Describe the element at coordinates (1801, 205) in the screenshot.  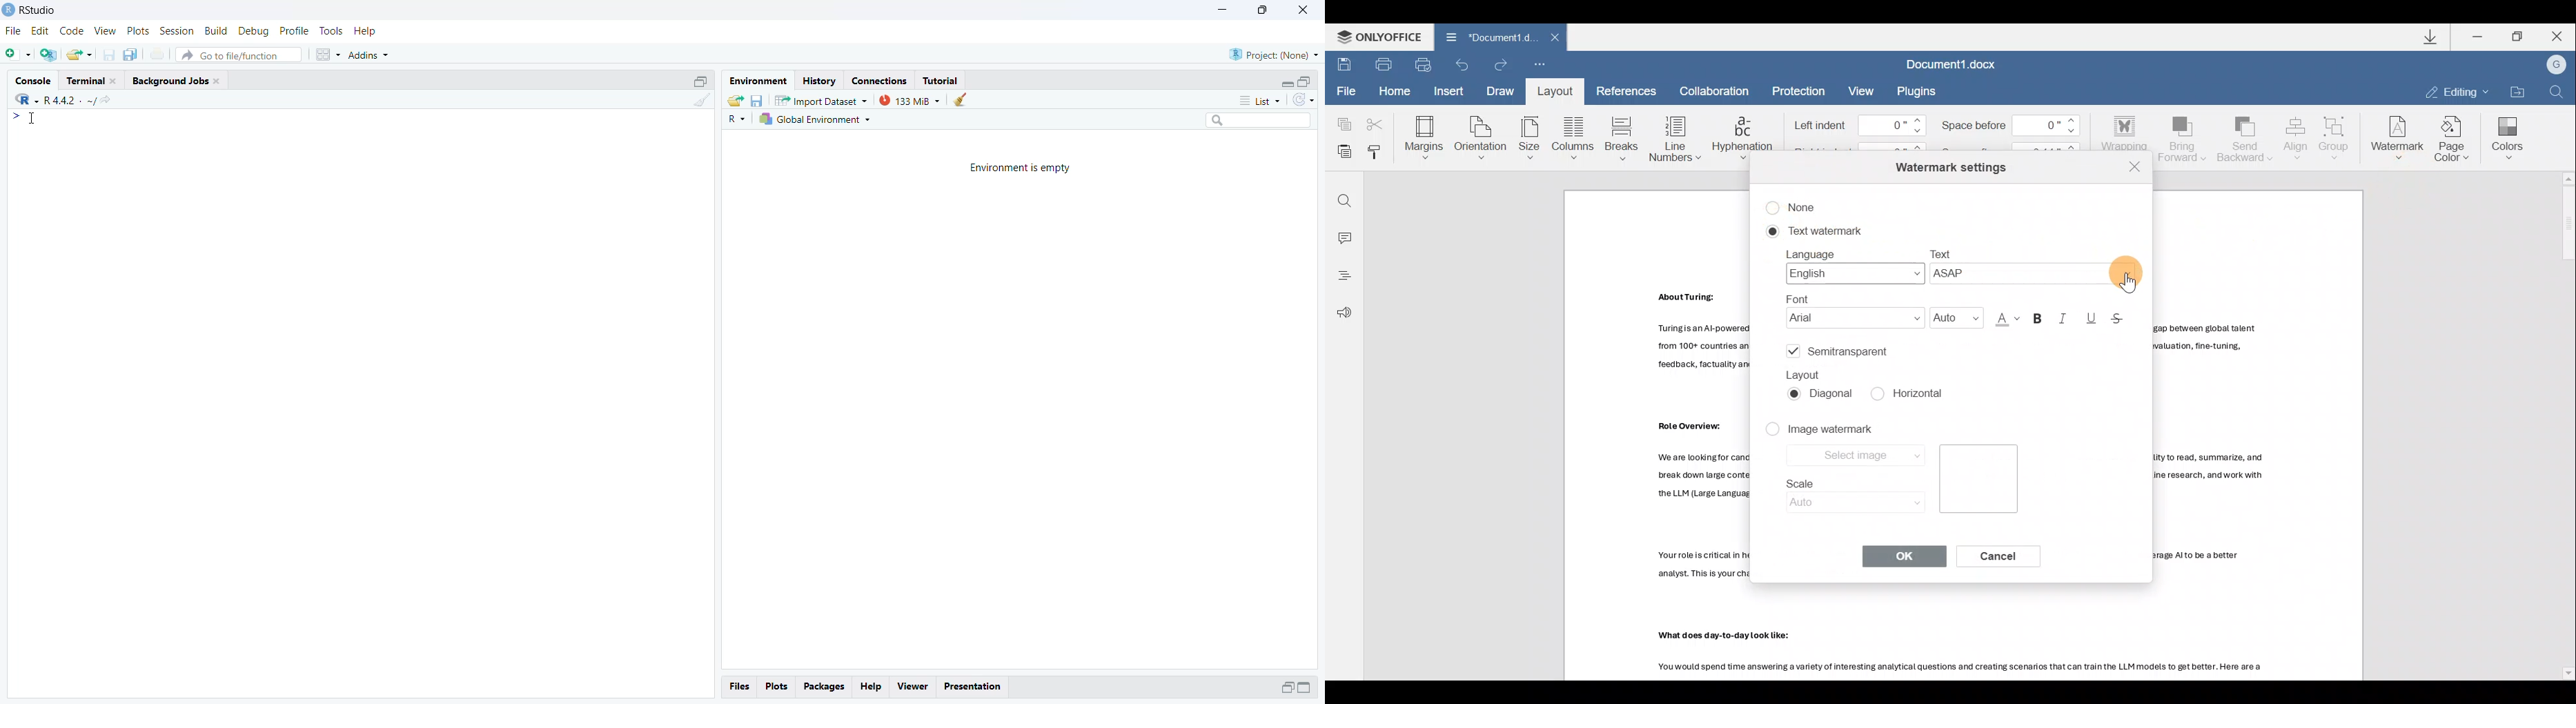
I see `None` at that location.